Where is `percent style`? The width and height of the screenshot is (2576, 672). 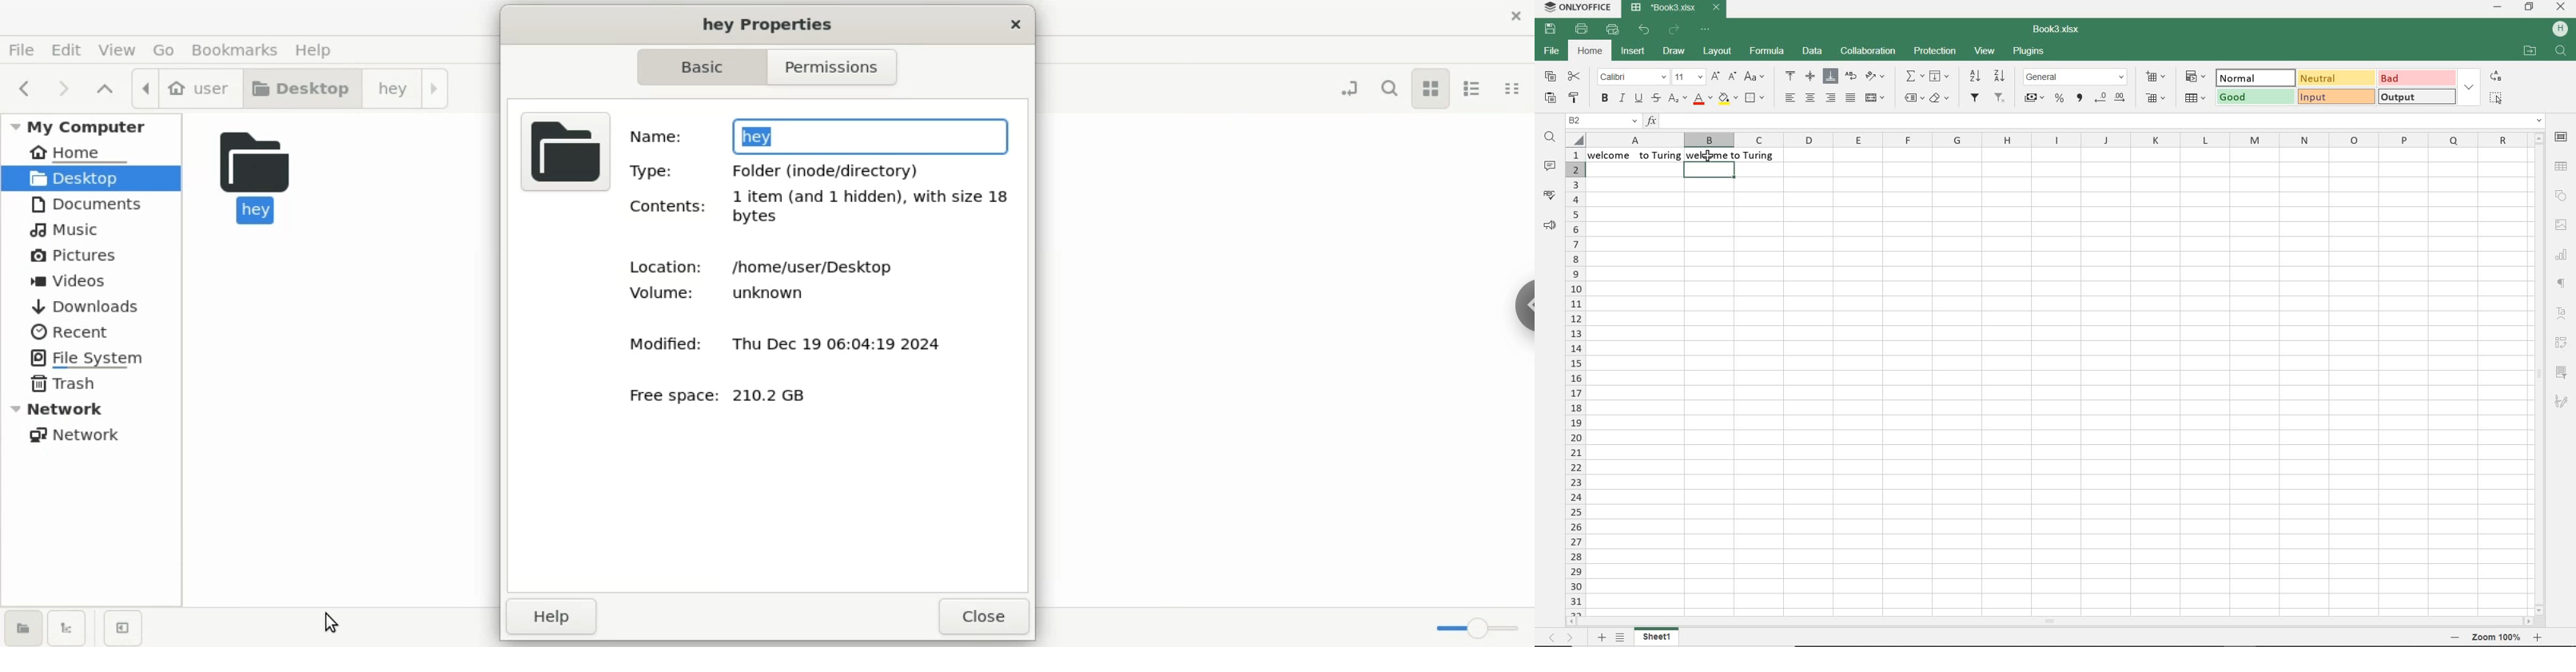 percent style is located at coordinates (2060, 99).